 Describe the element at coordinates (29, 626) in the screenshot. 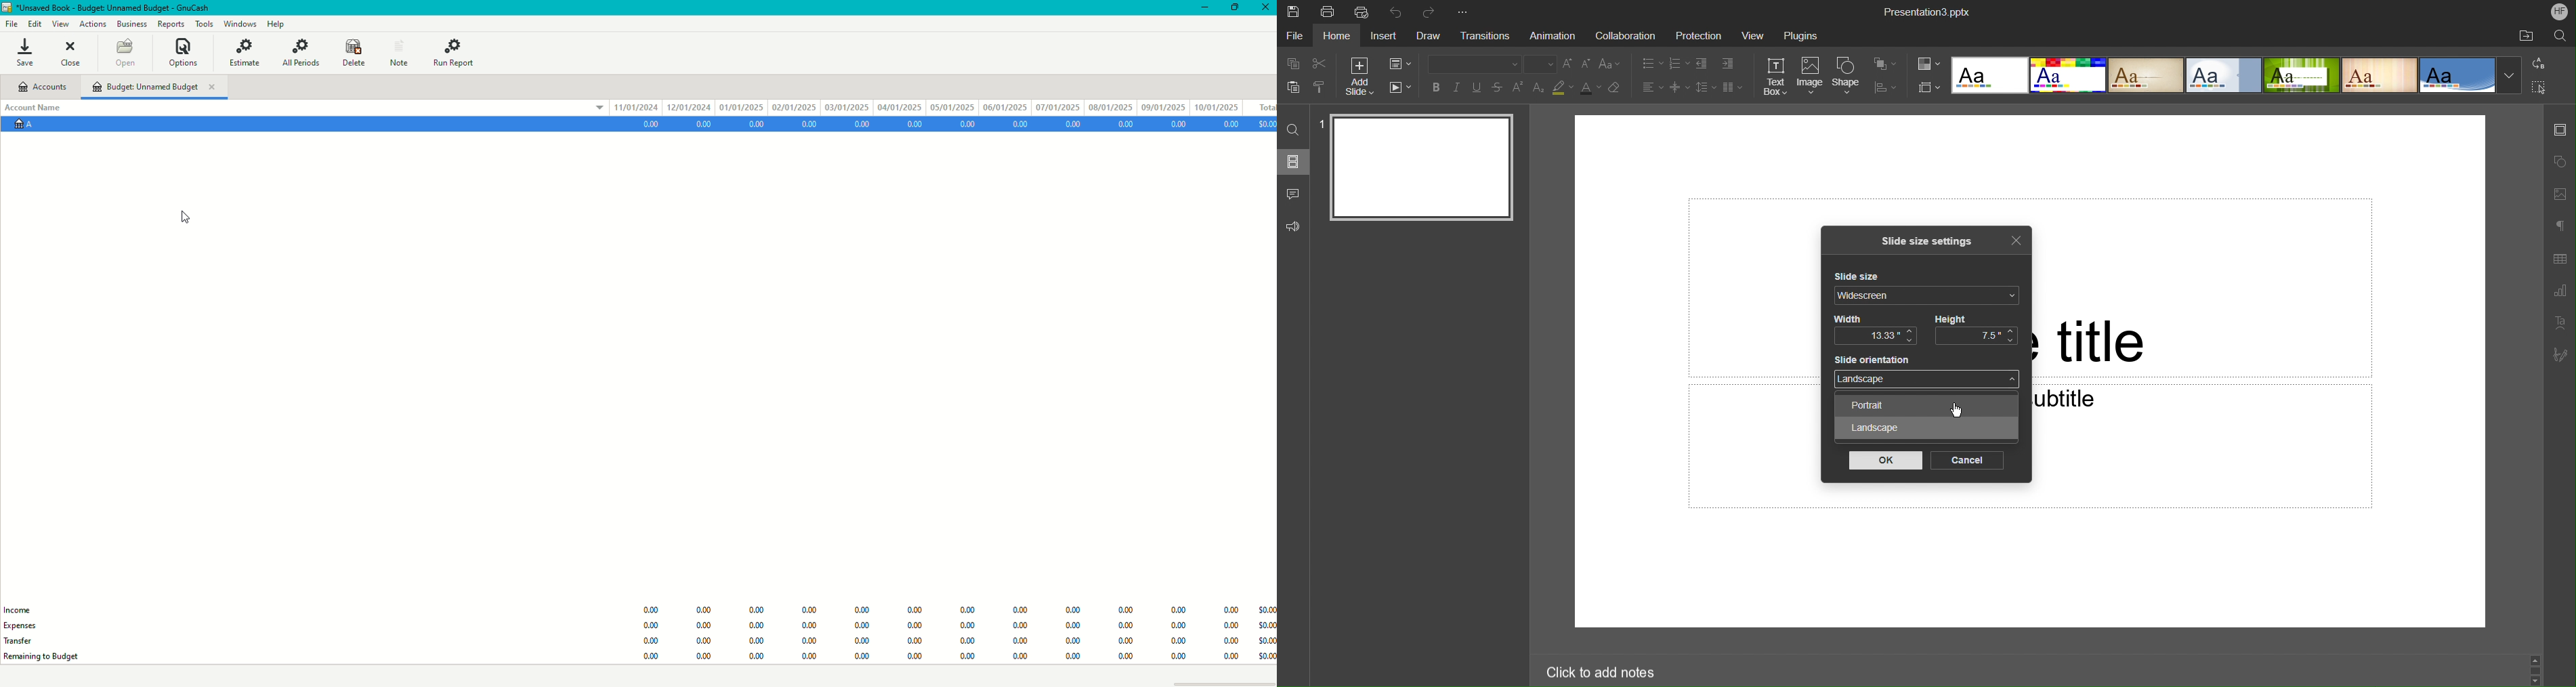

I see `Expenses` at that location.